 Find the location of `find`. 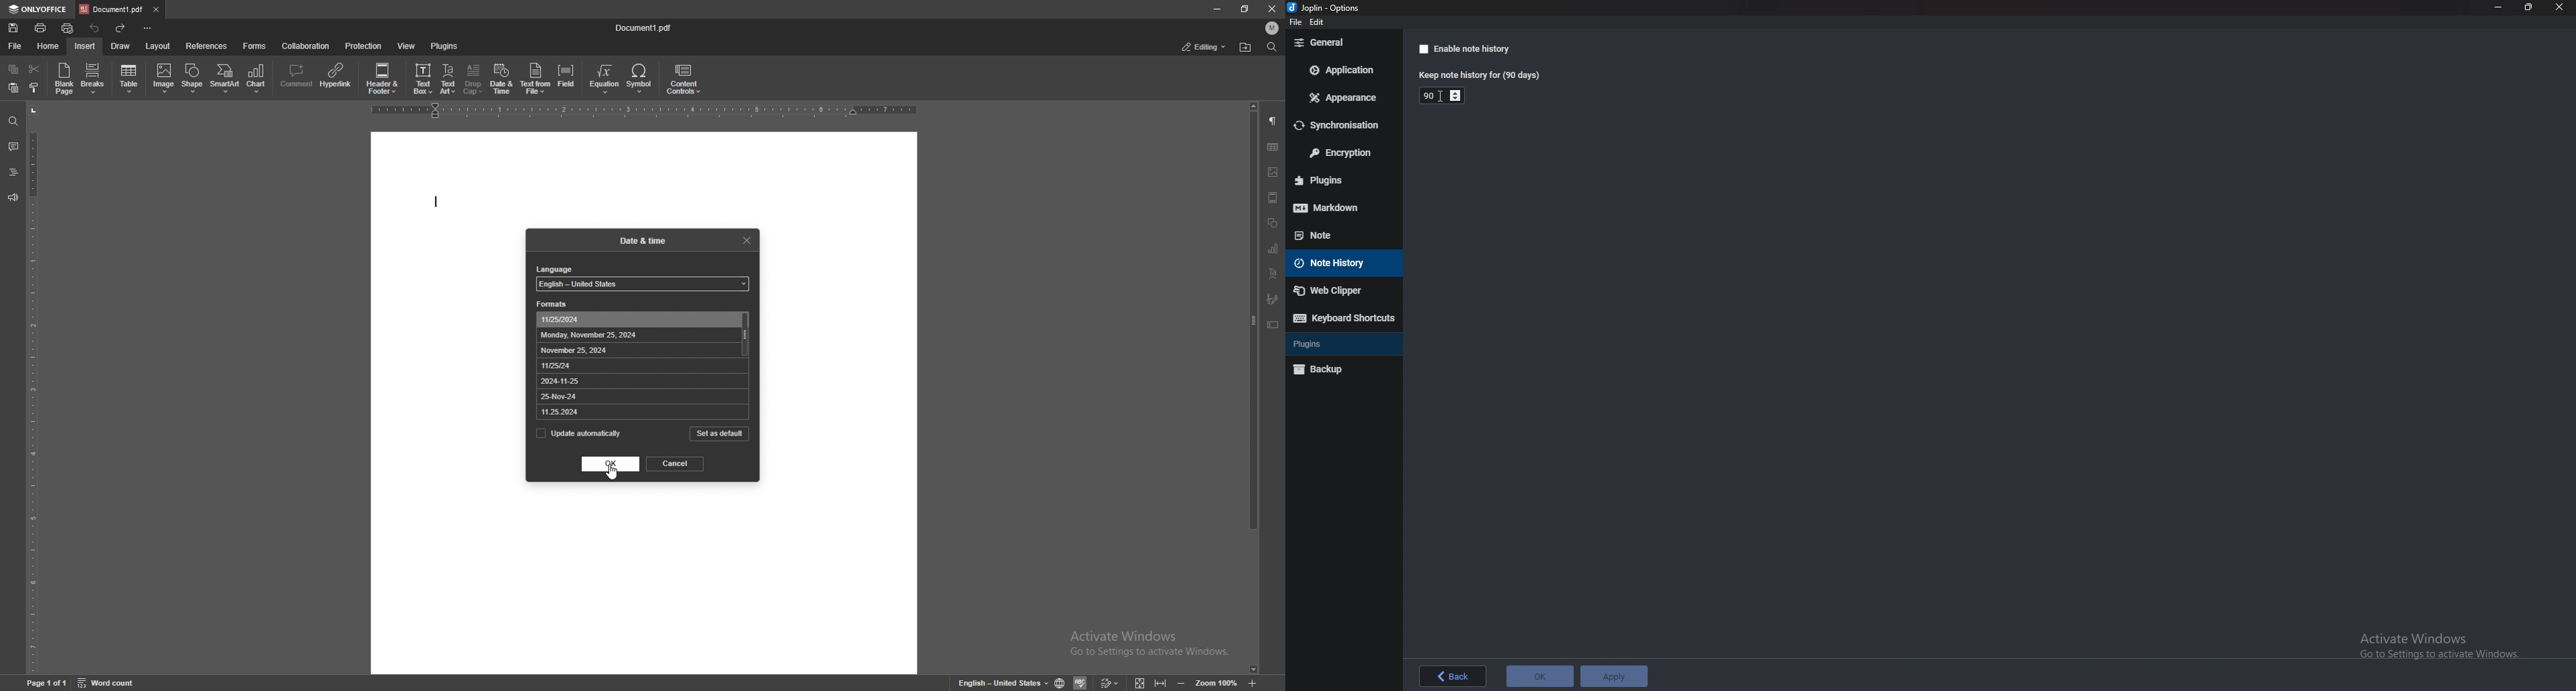

find is located at coordinates (1272, 48).